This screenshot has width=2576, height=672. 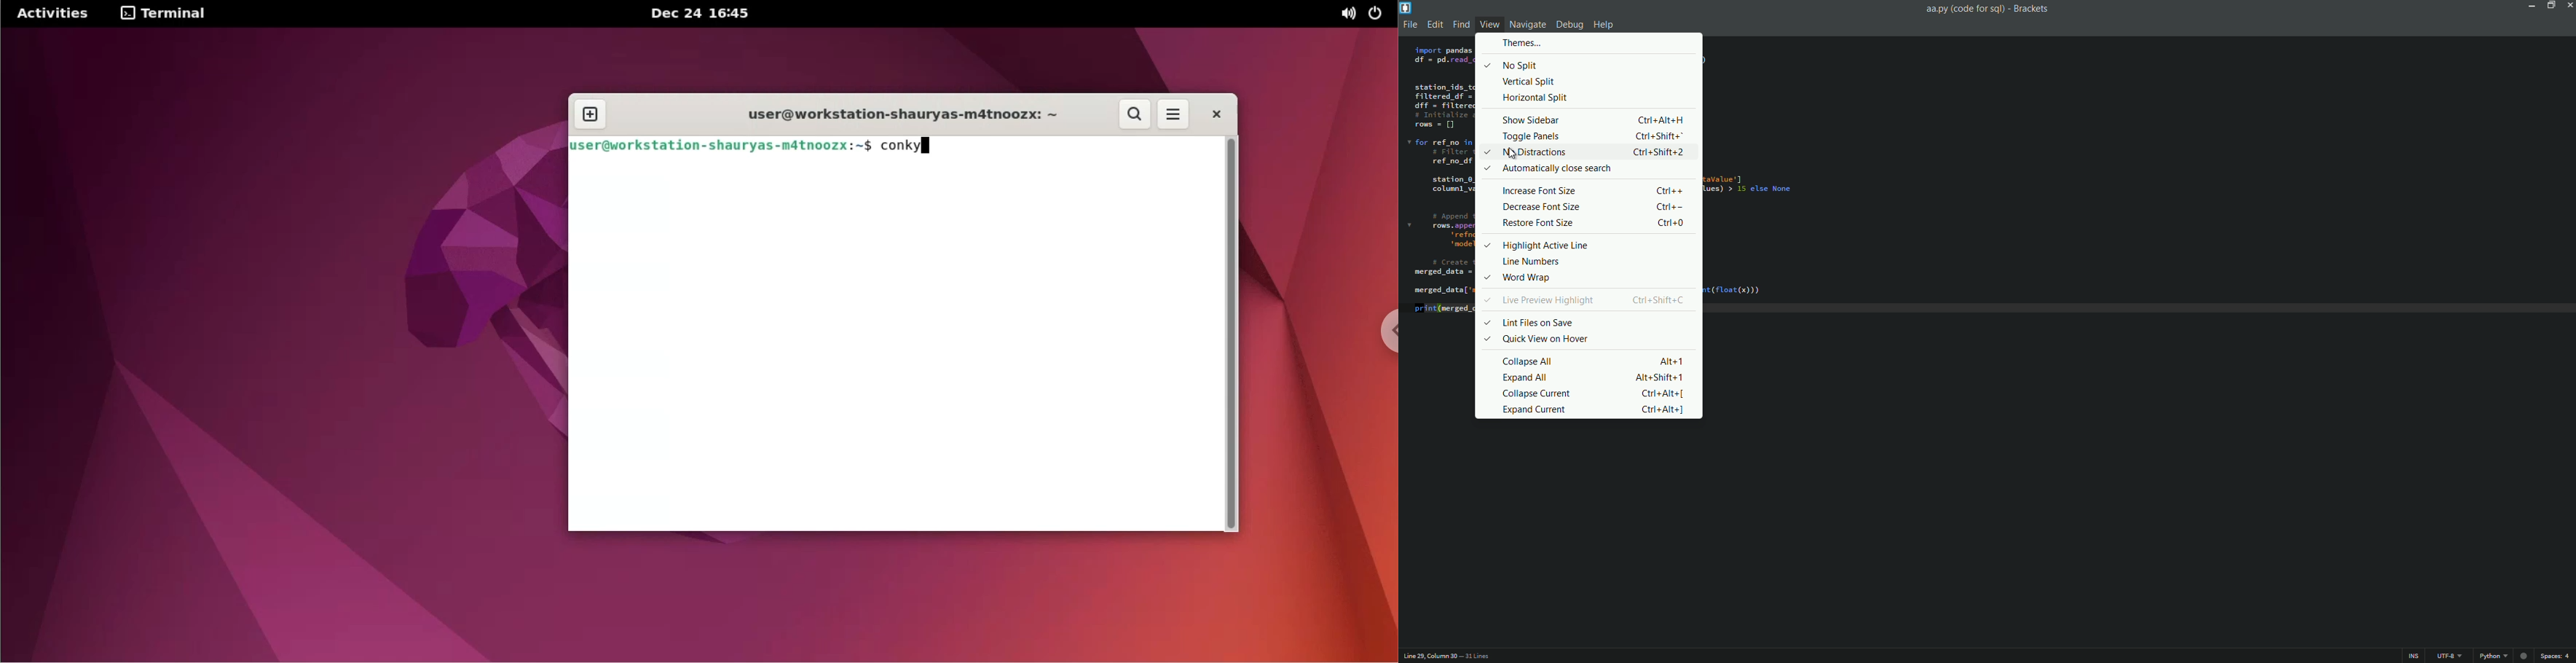 I want to click on Vertical split , so click(x=1531, y=81).